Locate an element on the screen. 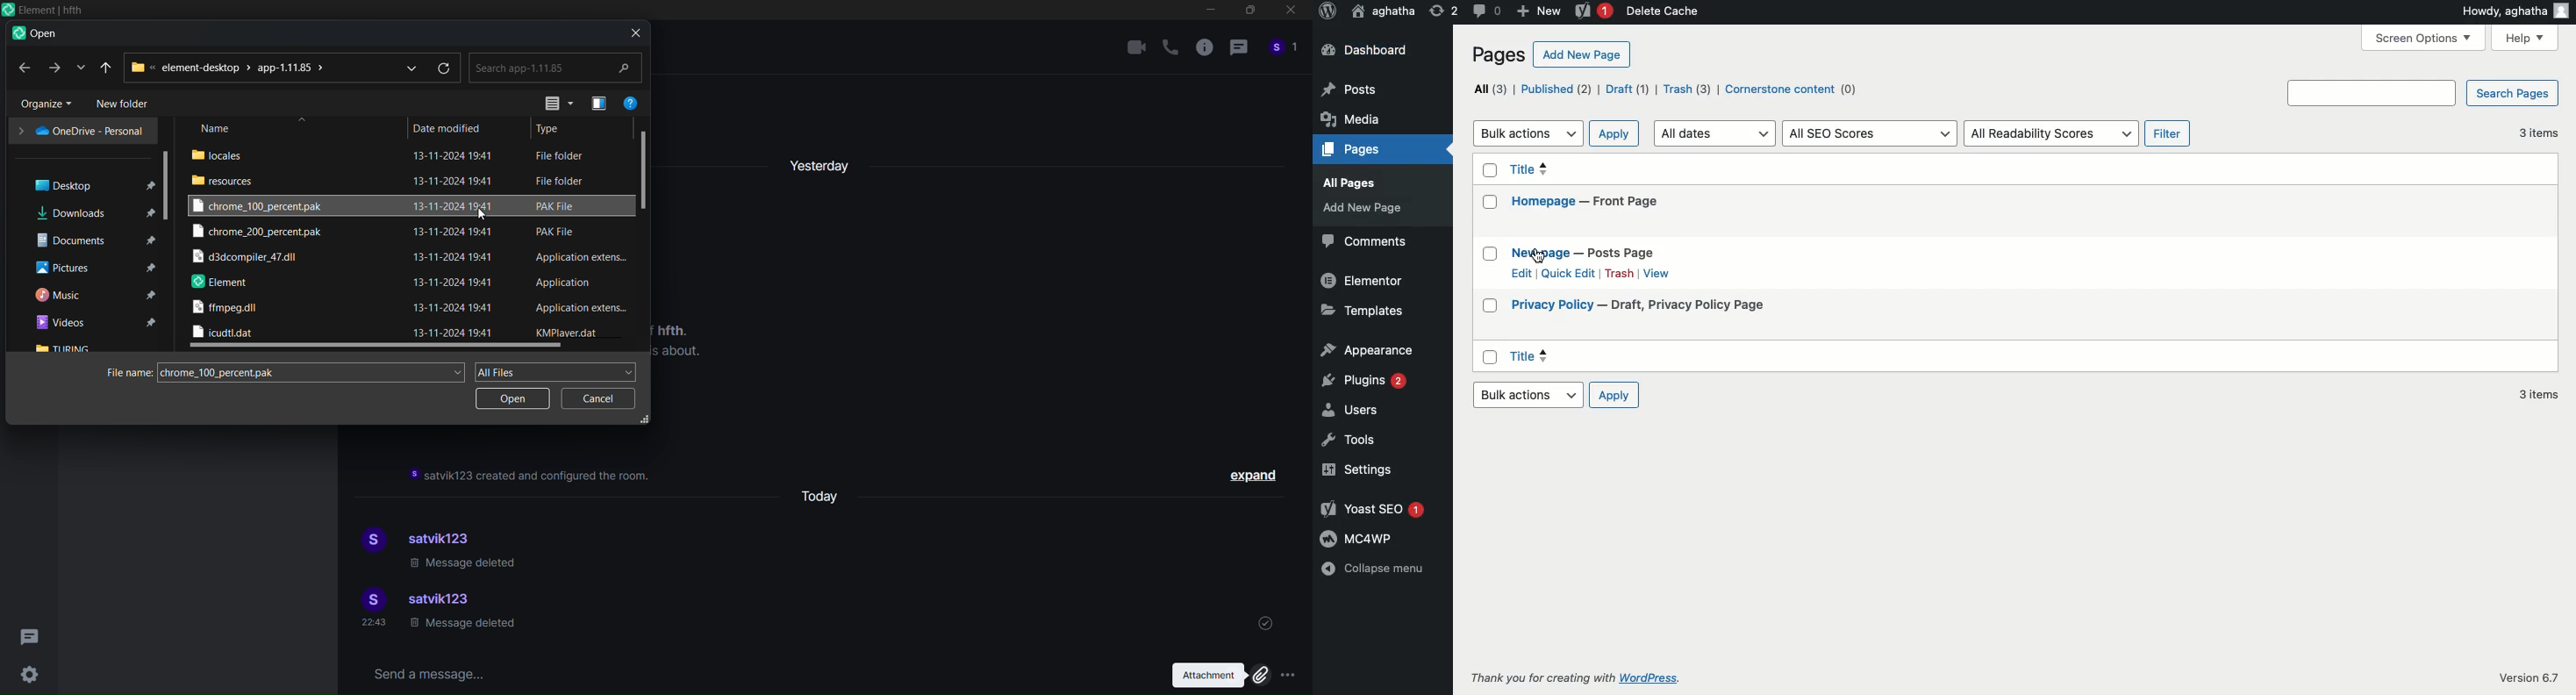 The image size is (2576, 700). send a message is located at coordinates (748, 672).